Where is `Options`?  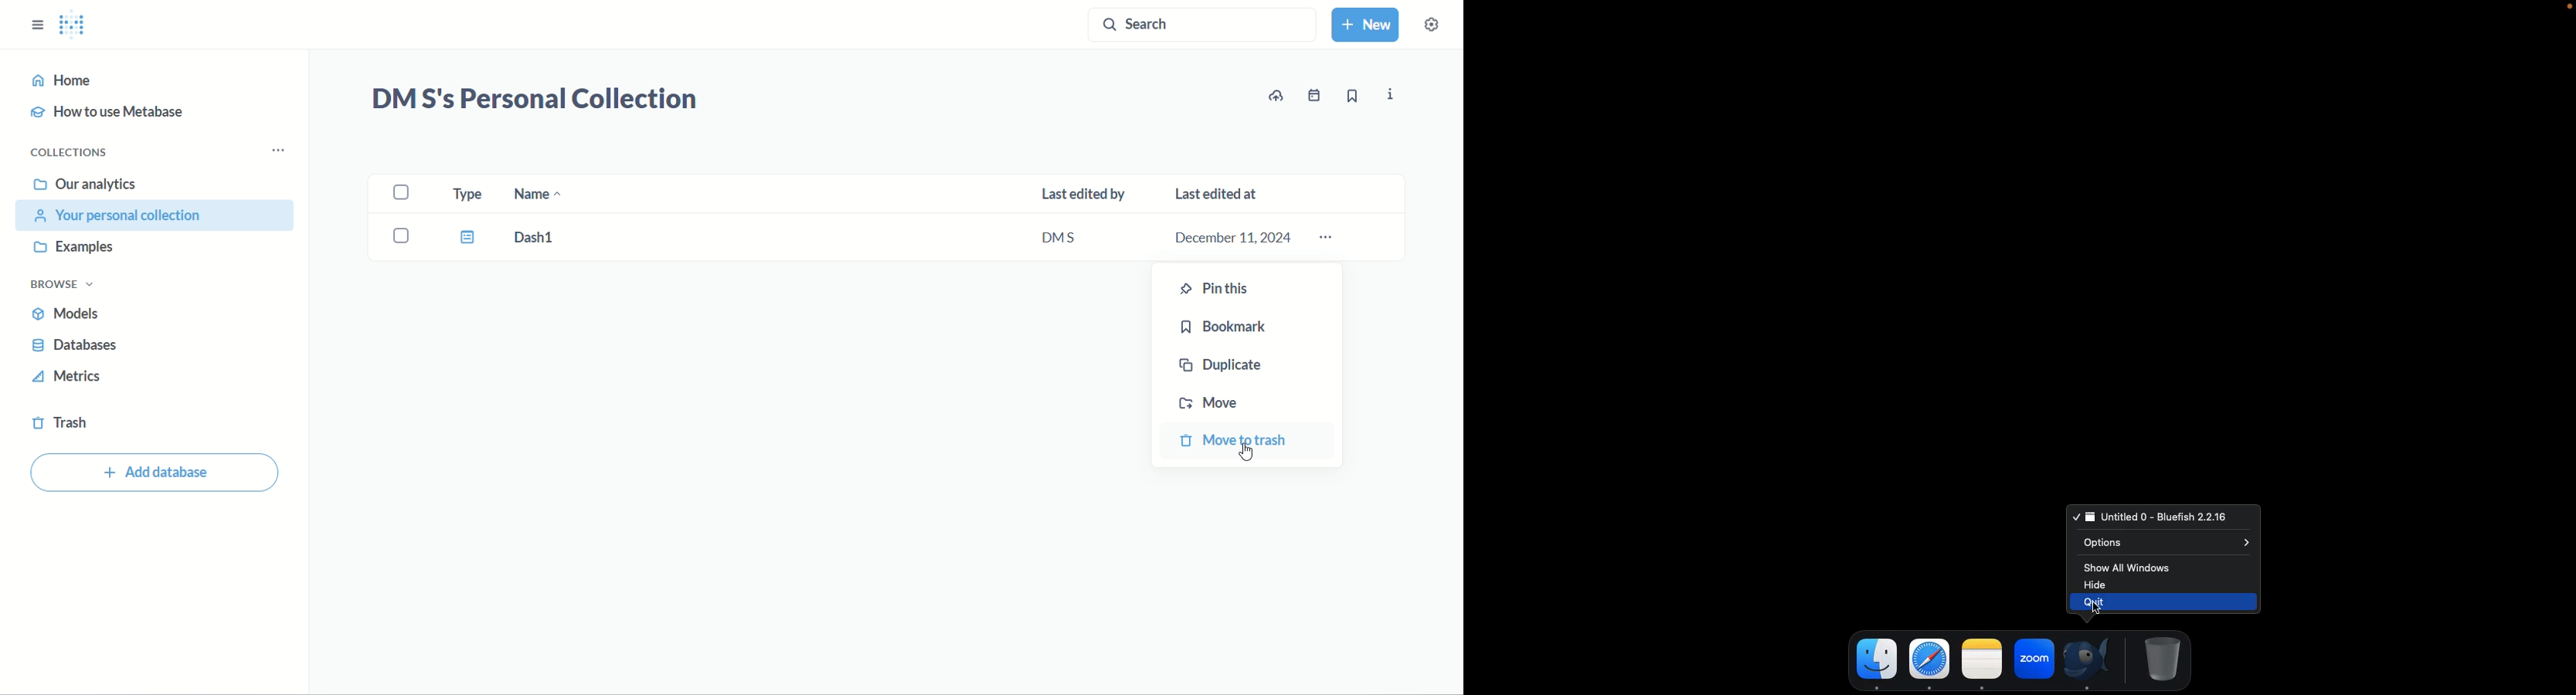
Options is located at coordinates (2169, 544).